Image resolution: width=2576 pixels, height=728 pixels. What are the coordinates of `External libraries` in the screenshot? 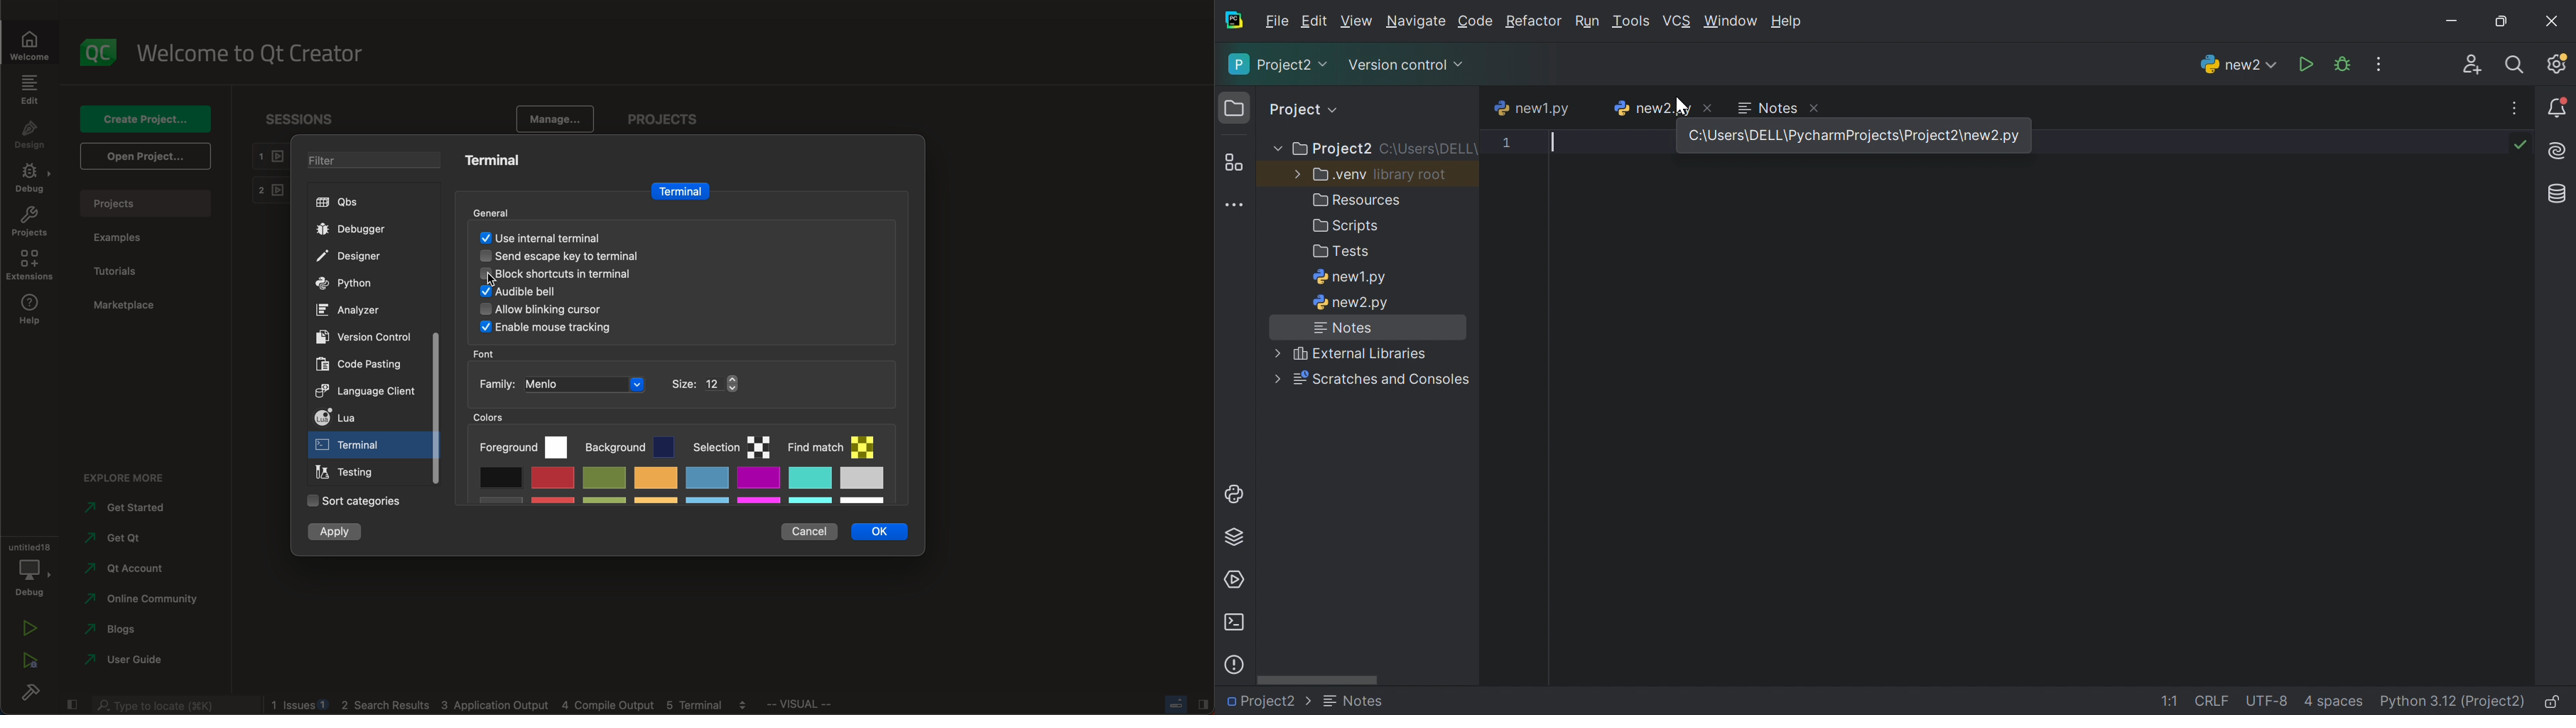 It's located at (1352, 353).